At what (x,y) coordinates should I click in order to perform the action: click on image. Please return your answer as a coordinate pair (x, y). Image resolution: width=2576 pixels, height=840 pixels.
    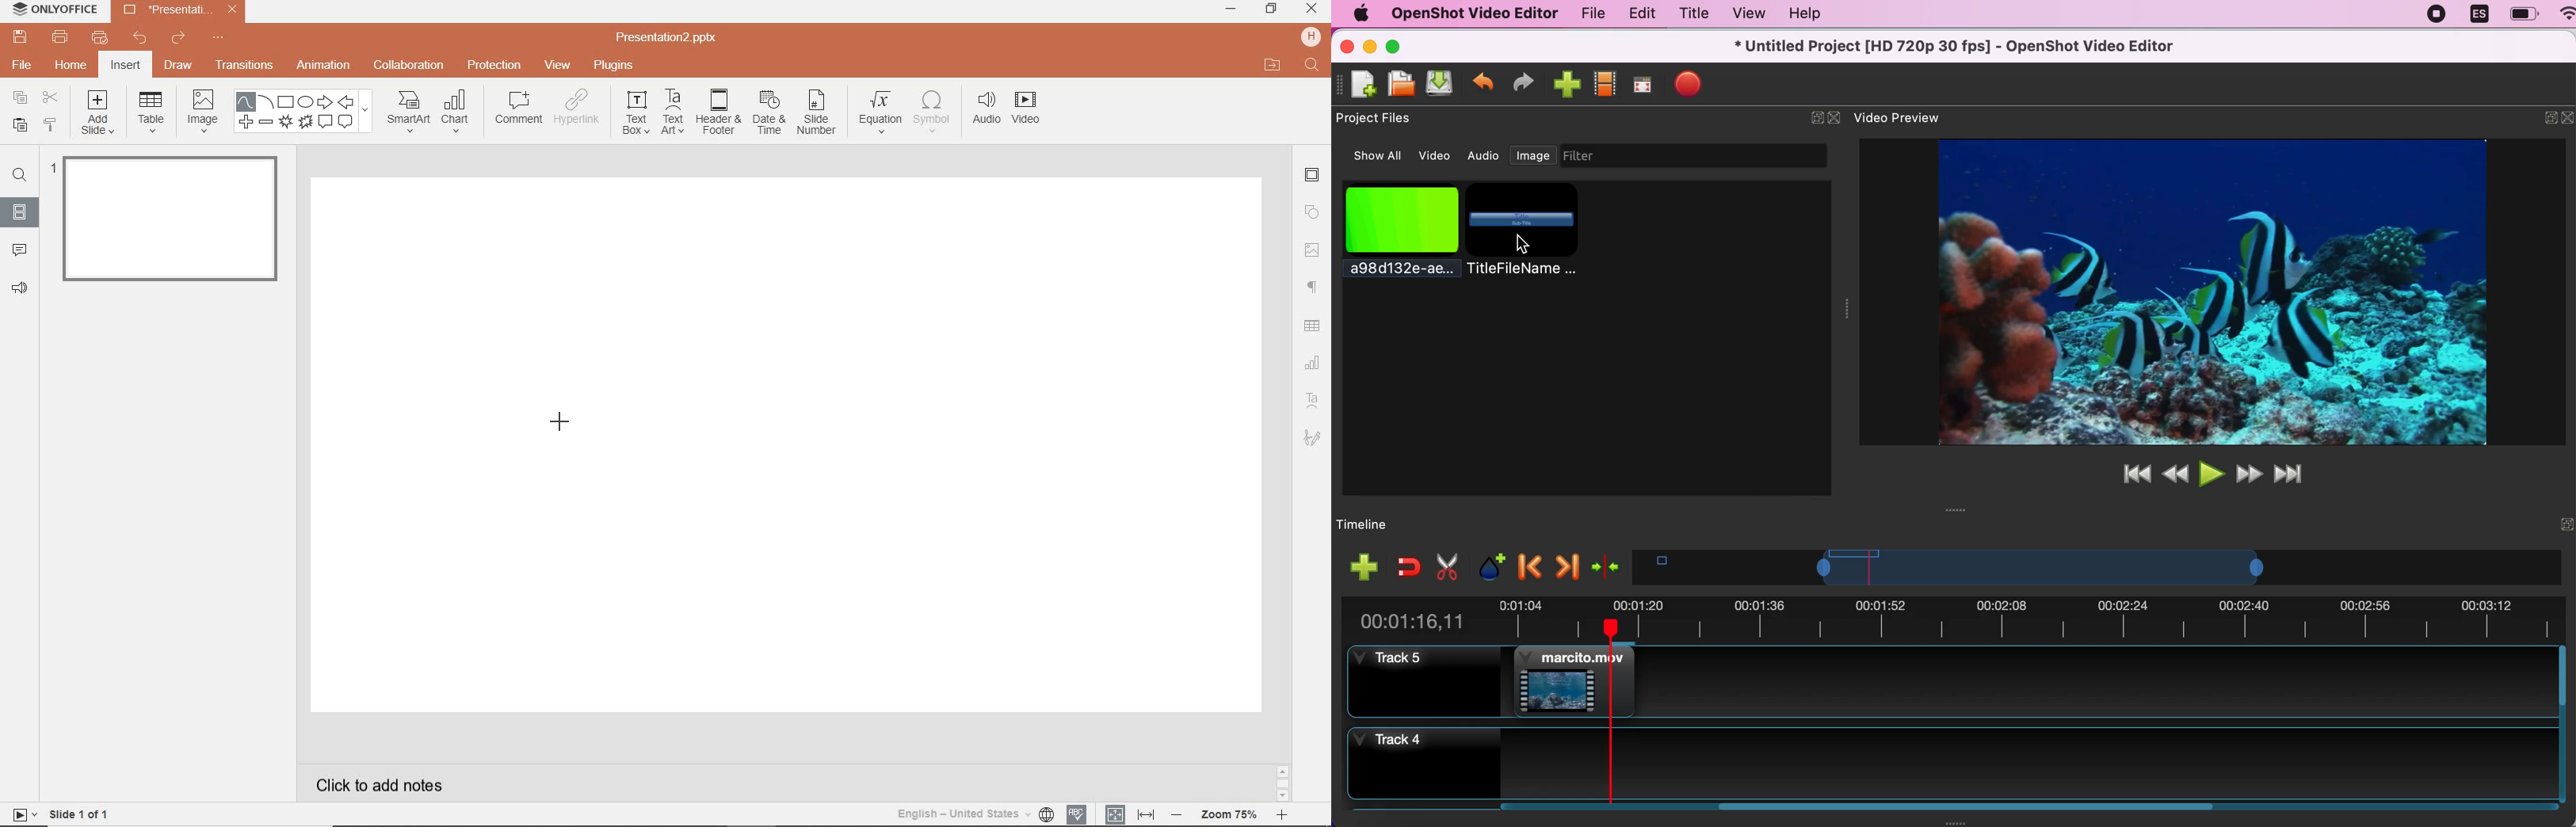
    Looking at the image, I should click on (1533, 158).